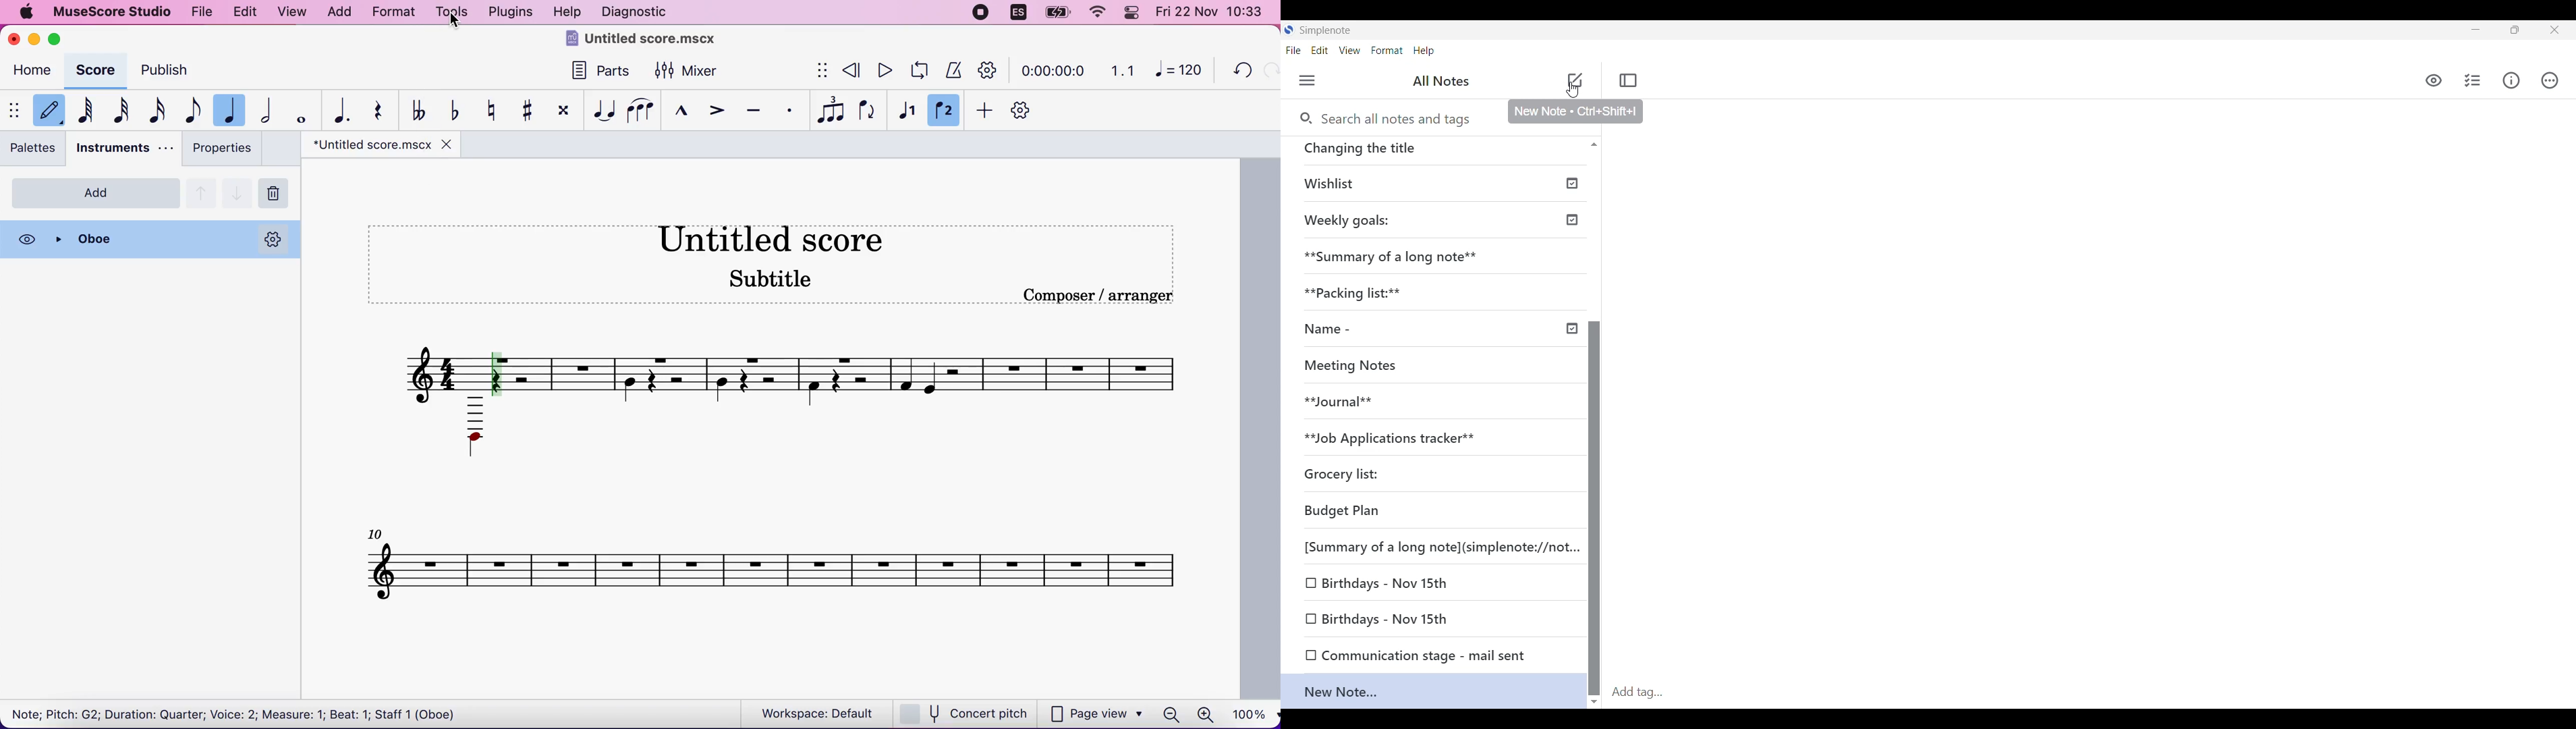  Describe the element at coordinates (1207, 713) in the screenshot. I see `zoom in` at that location.